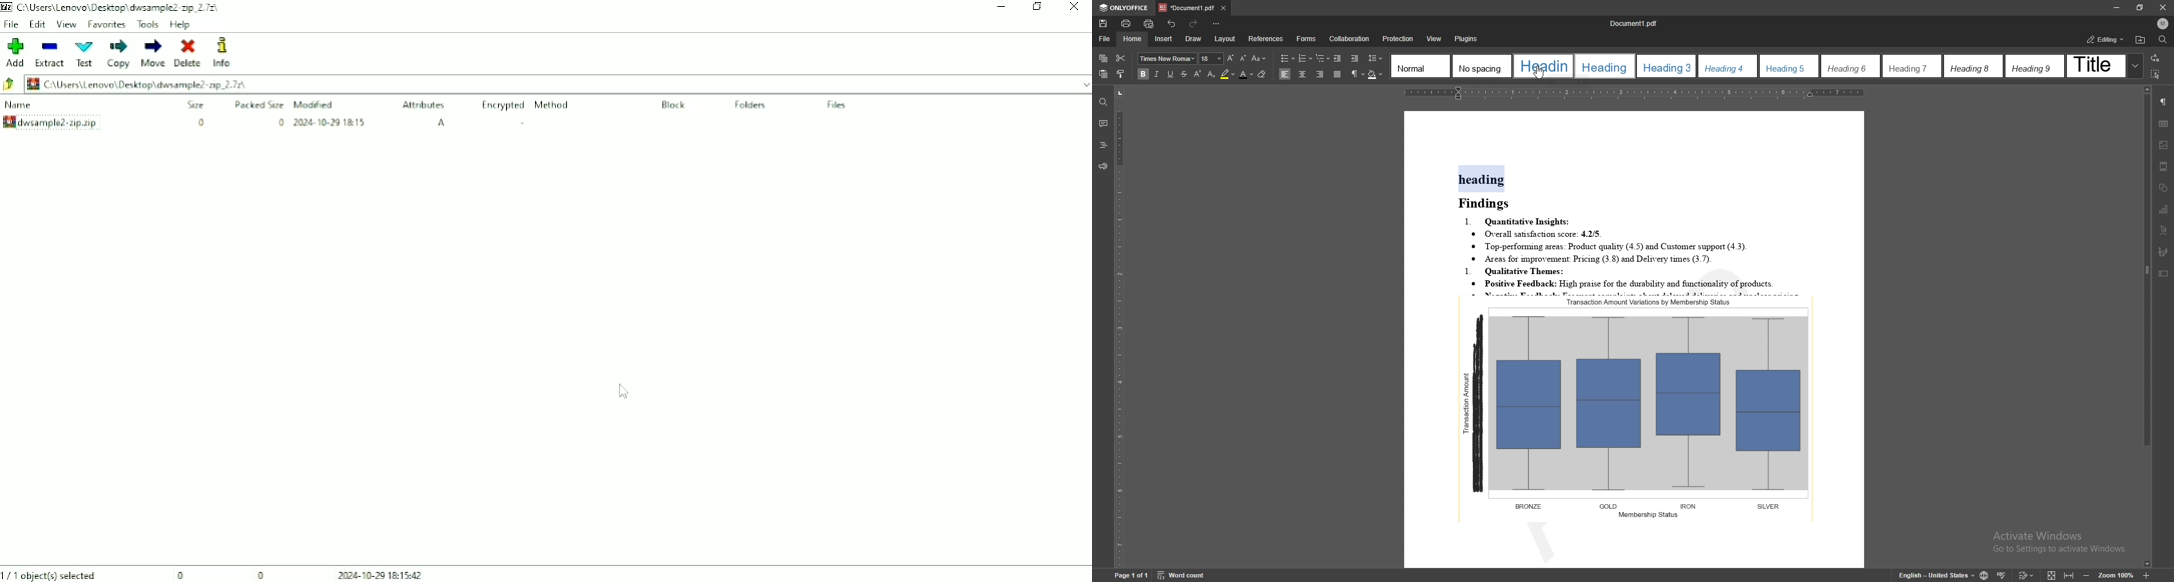  What do you see at coordinates (199, 122) in the screenshot?
I see `0` at bounding box center [199, 122].